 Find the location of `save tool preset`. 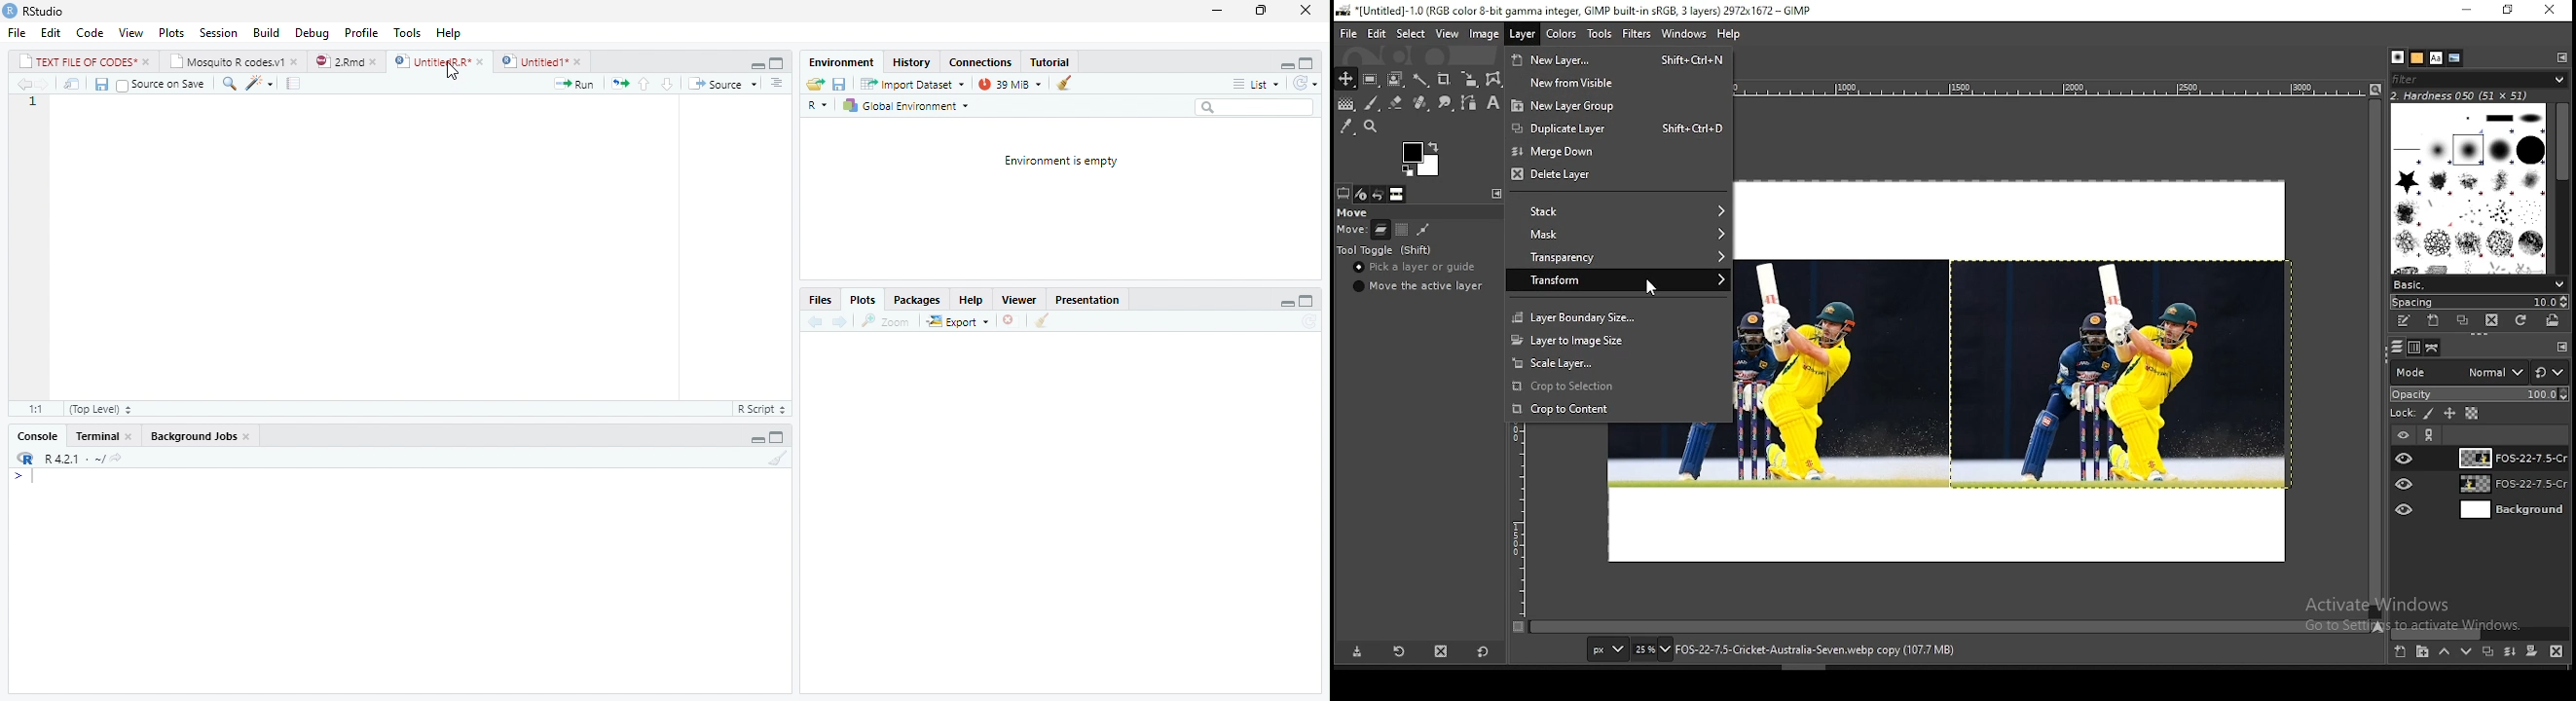

save tool preset is located at coordinates (1358, 652).